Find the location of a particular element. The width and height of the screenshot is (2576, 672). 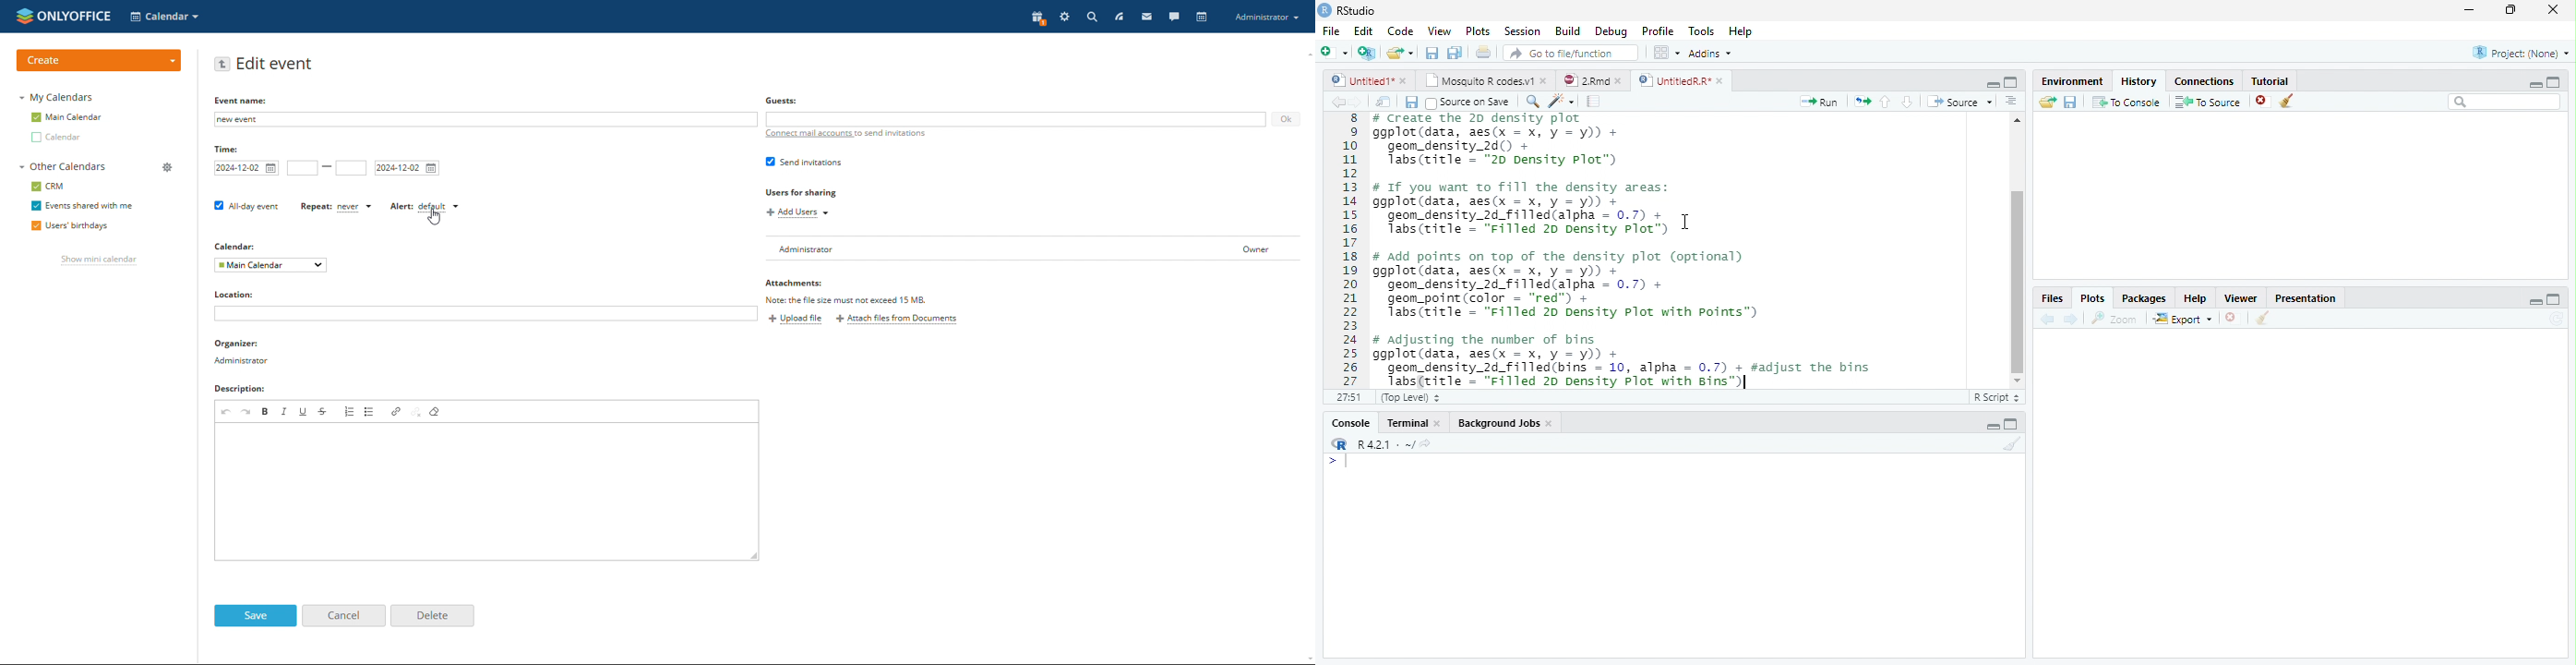

close is located at coordinates (2554, 9).